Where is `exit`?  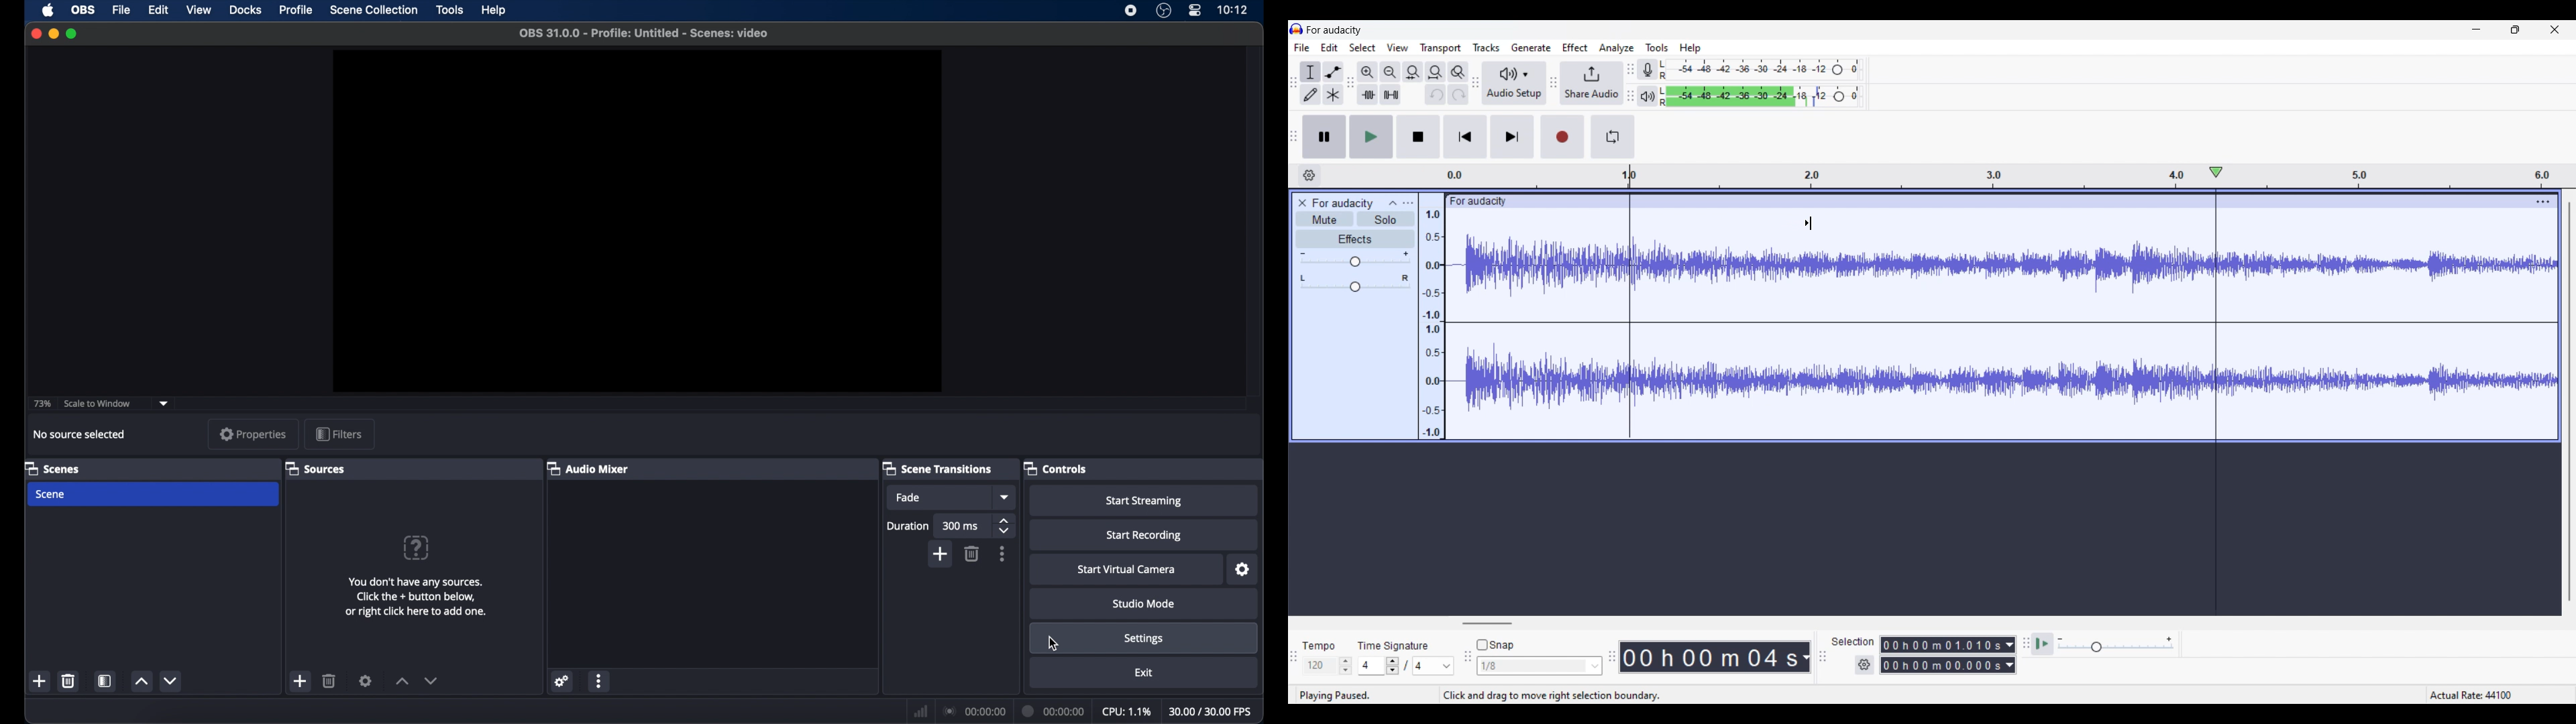
exit is located at coordinates (1143, 674).